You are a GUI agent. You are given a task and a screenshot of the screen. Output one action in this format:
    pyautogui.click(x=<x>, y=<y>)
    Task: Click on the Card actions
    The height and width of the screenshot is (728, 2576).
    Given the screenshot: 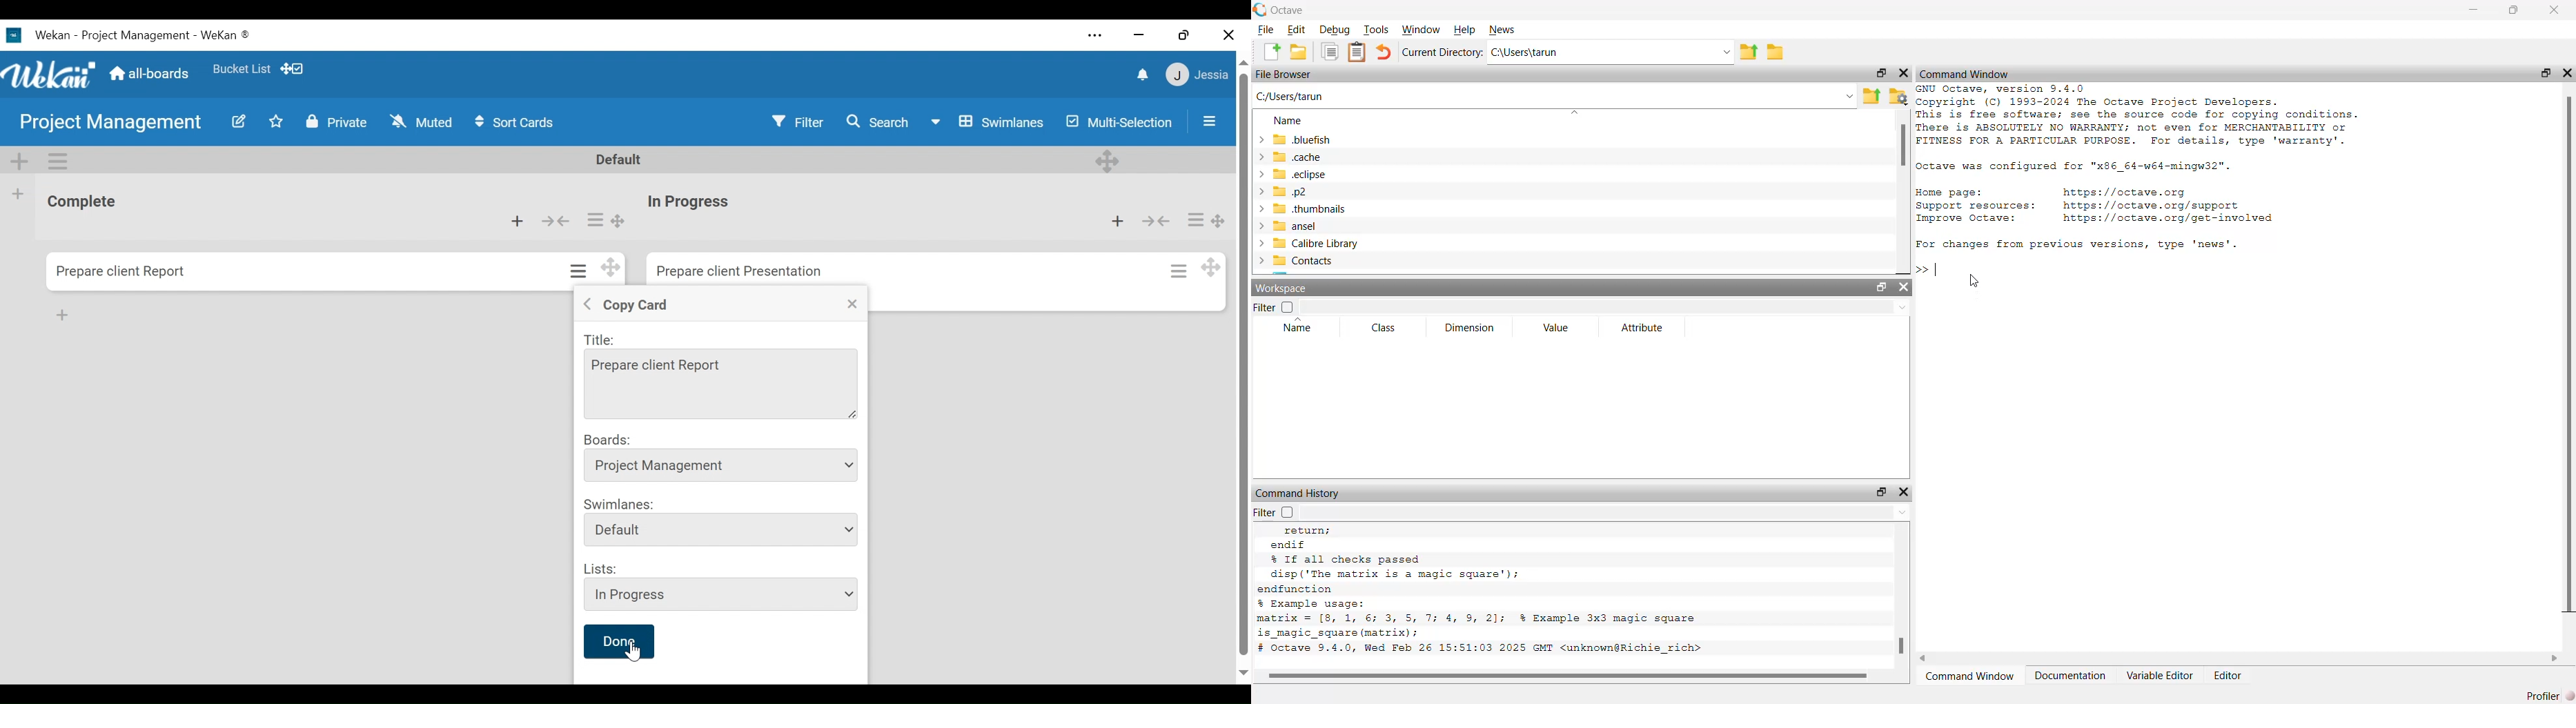 What is the action you would take?
    pyautogui.click(x=595, y=220)
    